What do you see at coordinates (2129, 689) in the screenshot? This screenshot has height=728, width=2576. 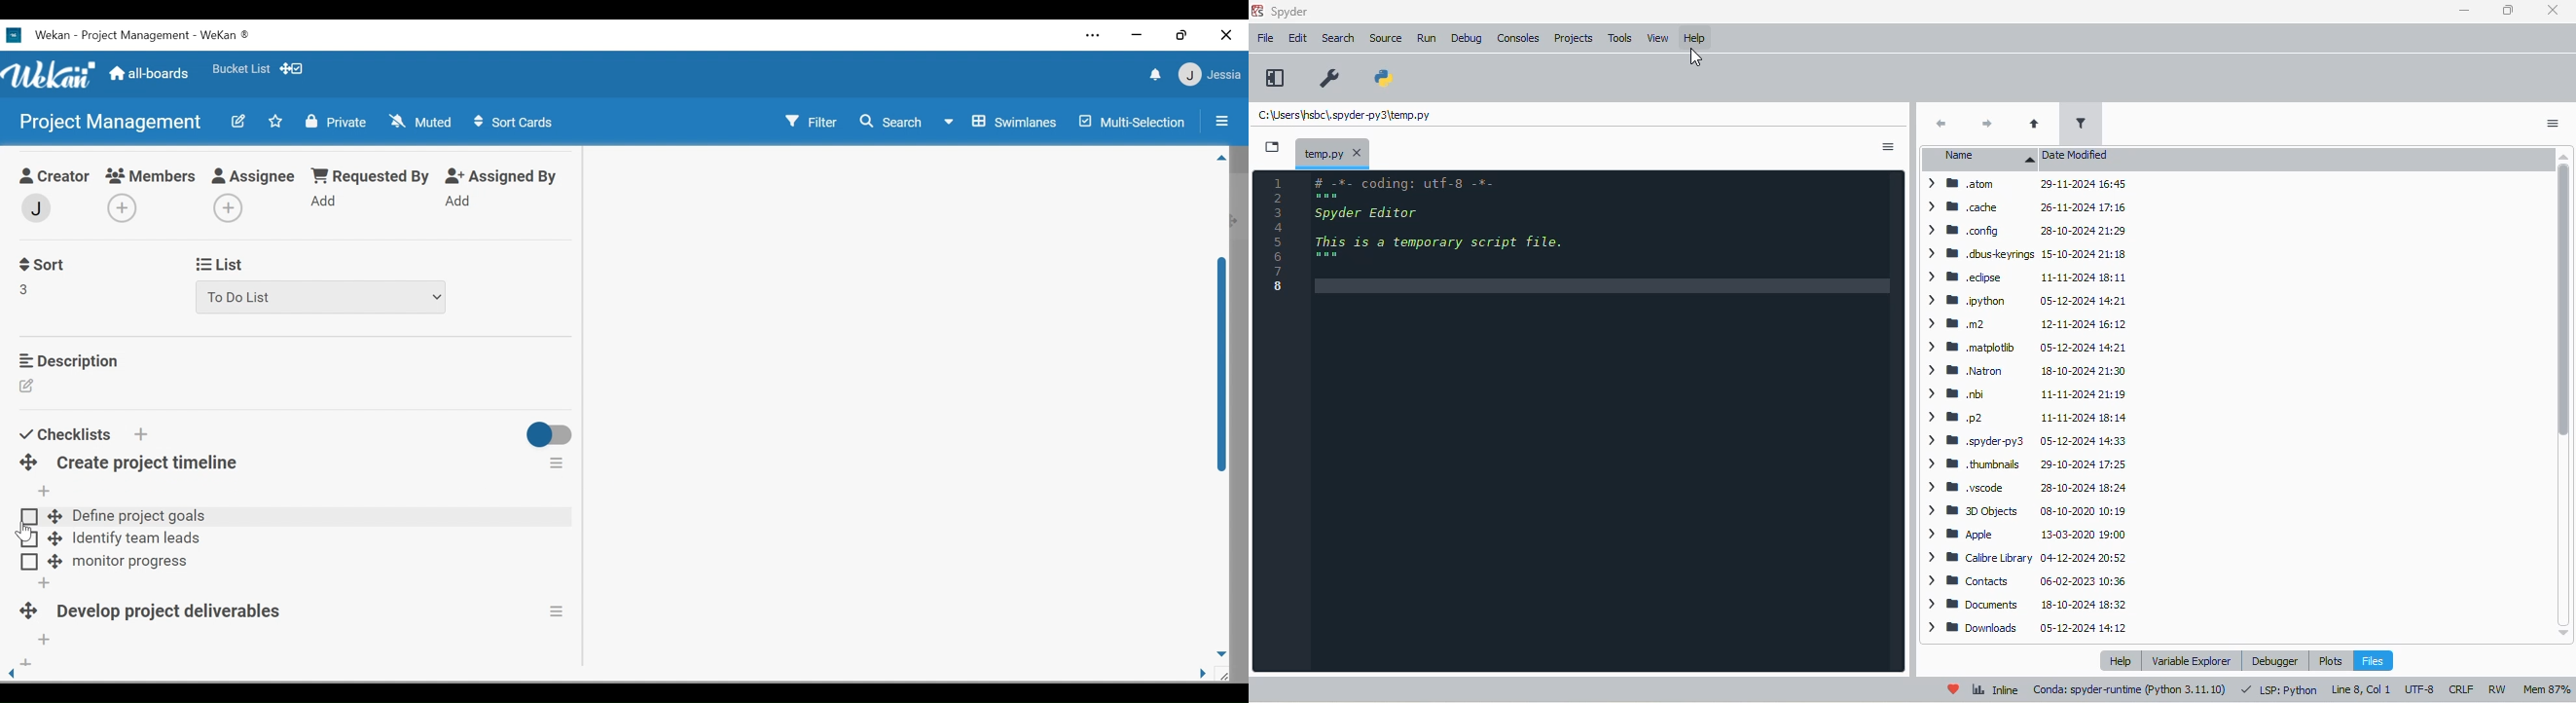 I see `conda: spyder-runtime (Python 3. 11. 10)` at bounding box center [2129, 689].